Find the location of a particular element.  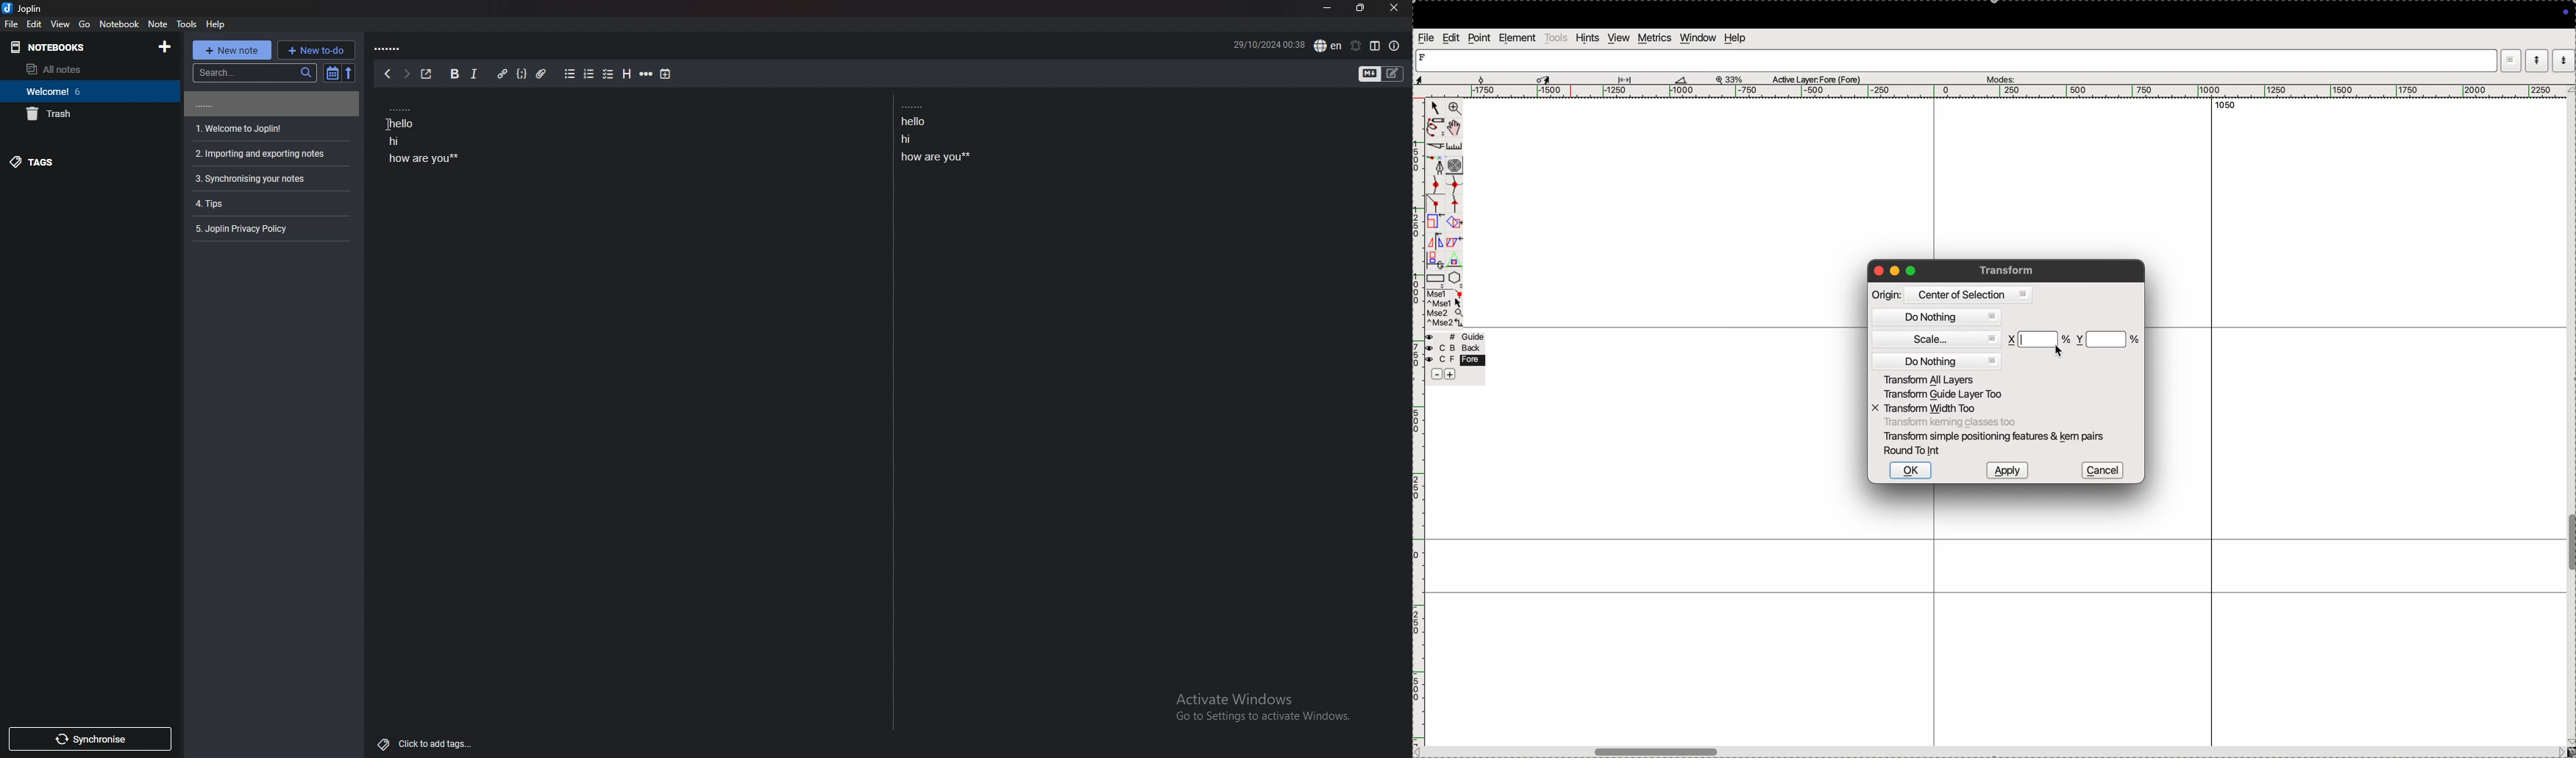

add hyperlink is located at coordinates (503, 74).